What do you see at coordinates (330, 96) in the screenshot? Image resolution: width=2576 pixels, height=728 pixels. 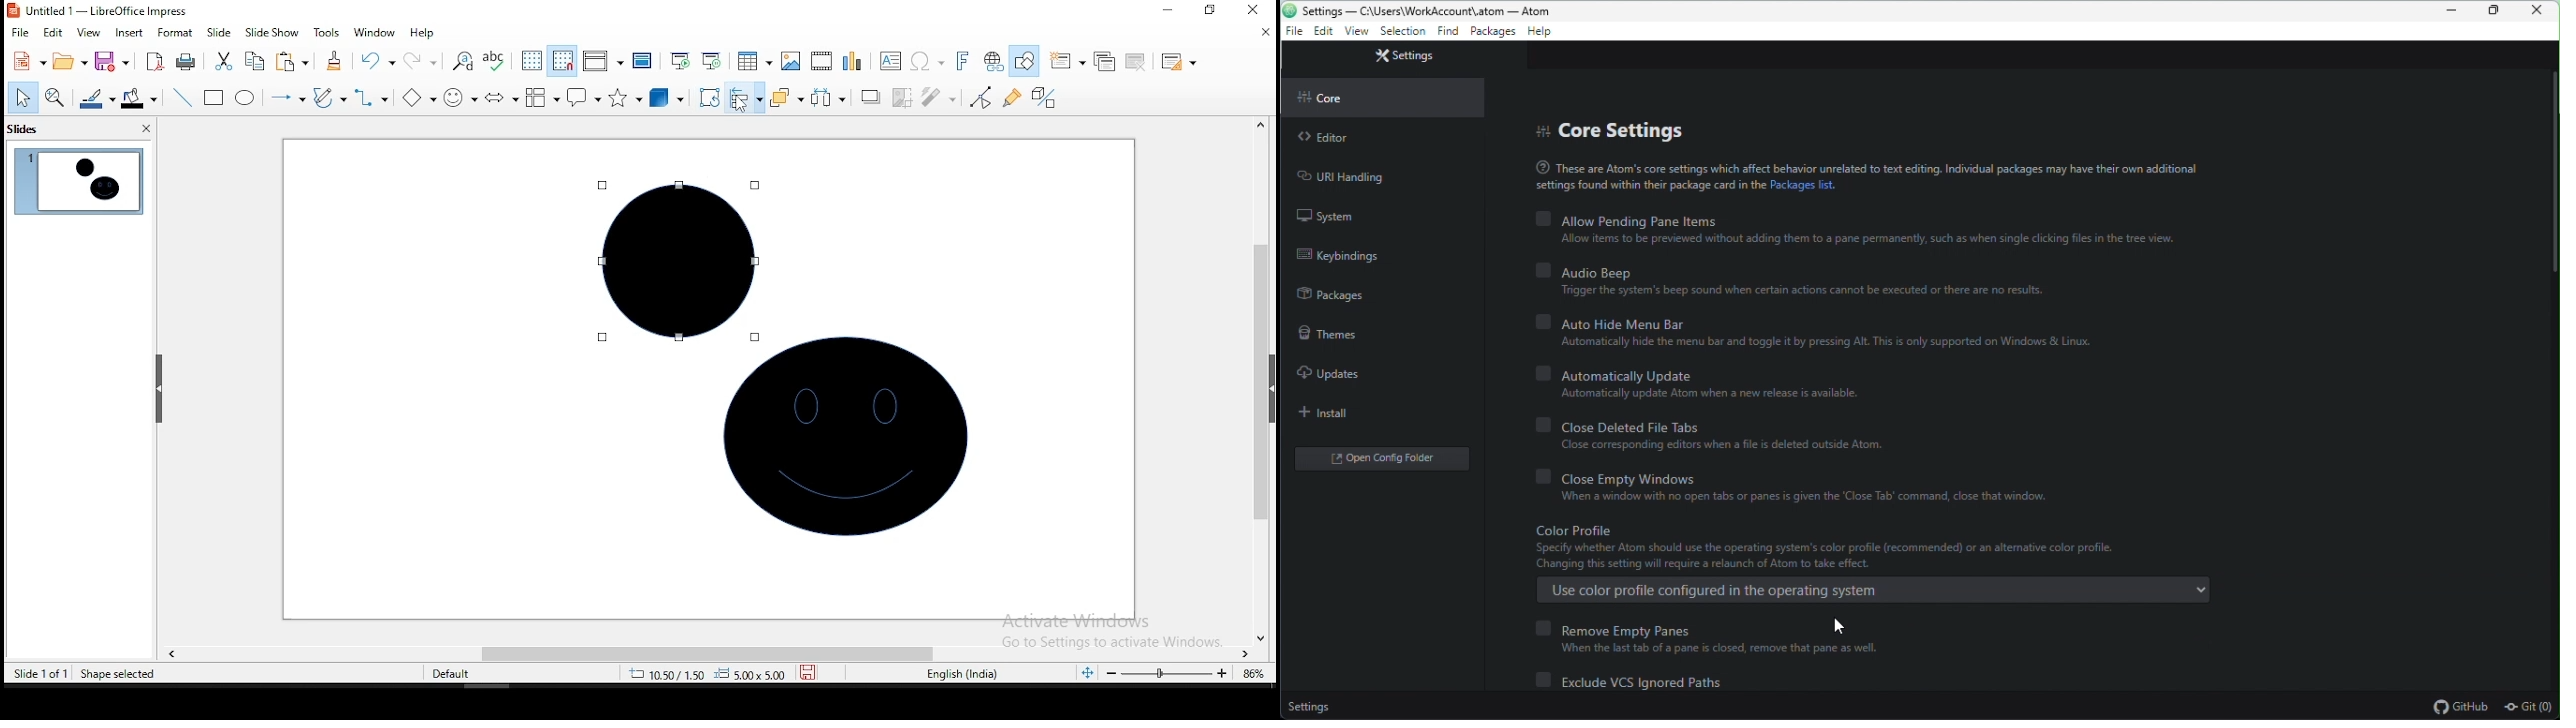 I see `curves and polygons` at bounding box center [330, 96].